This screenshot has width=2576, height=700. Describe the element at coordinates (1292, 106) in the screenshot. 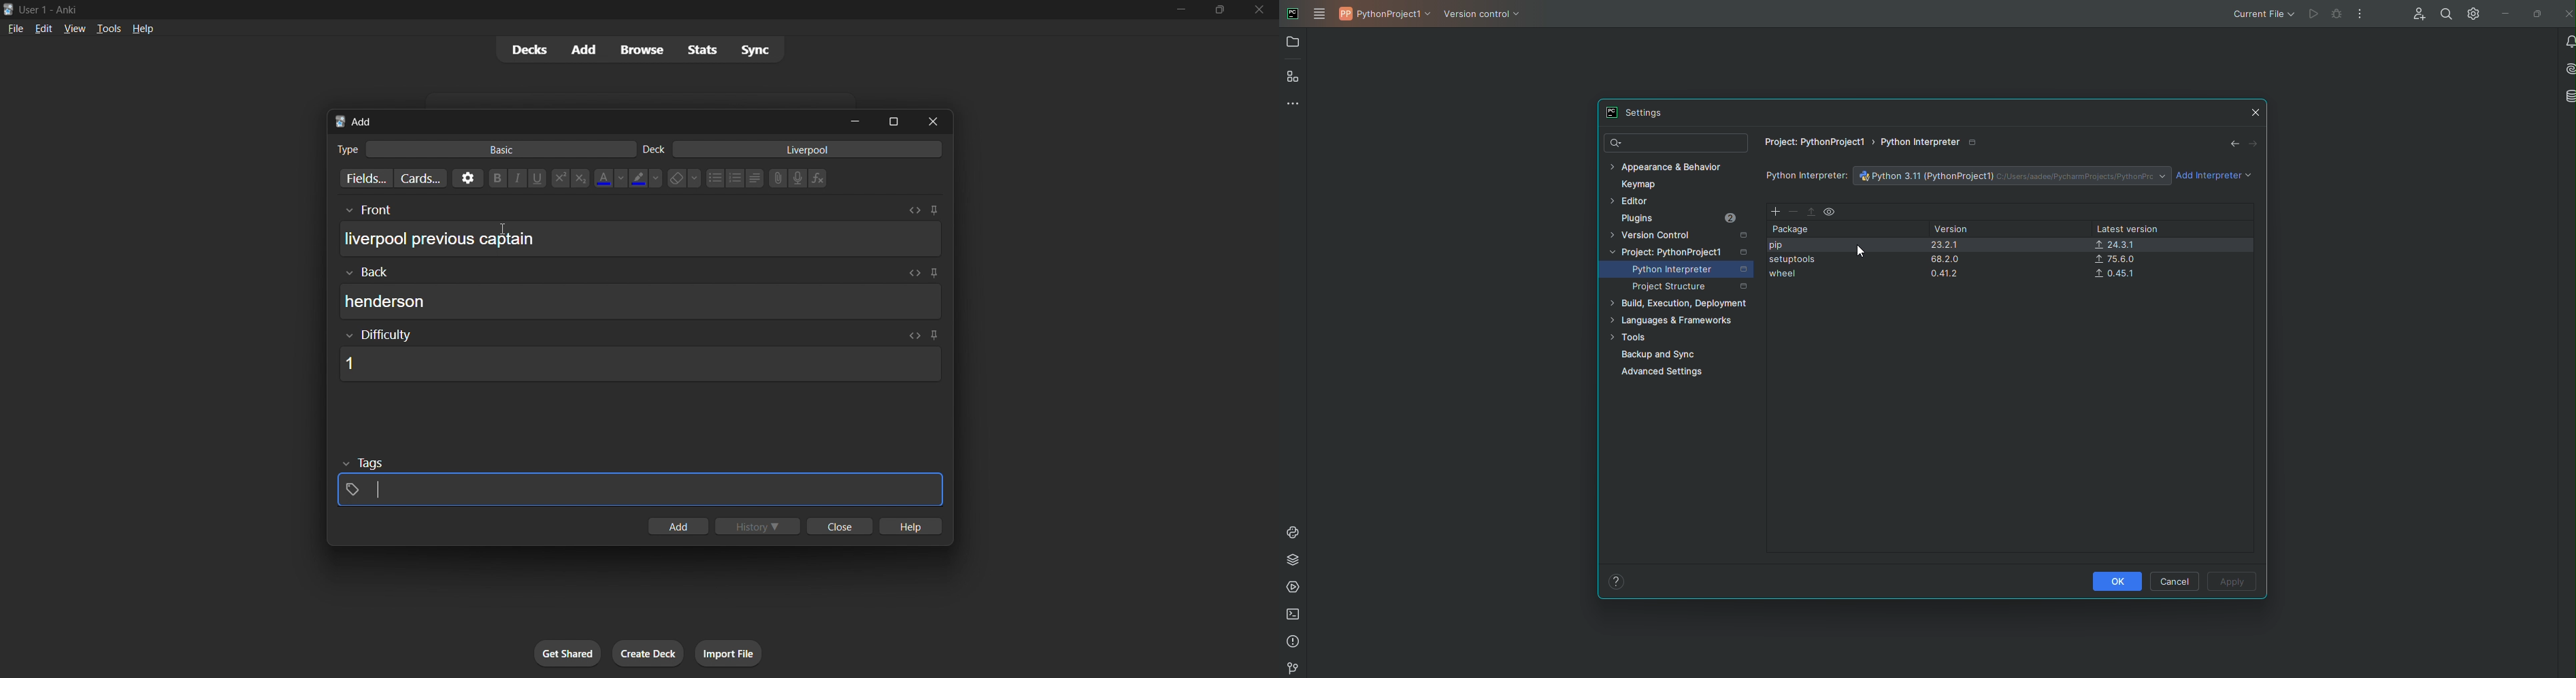

I see `More Tools` at that location.